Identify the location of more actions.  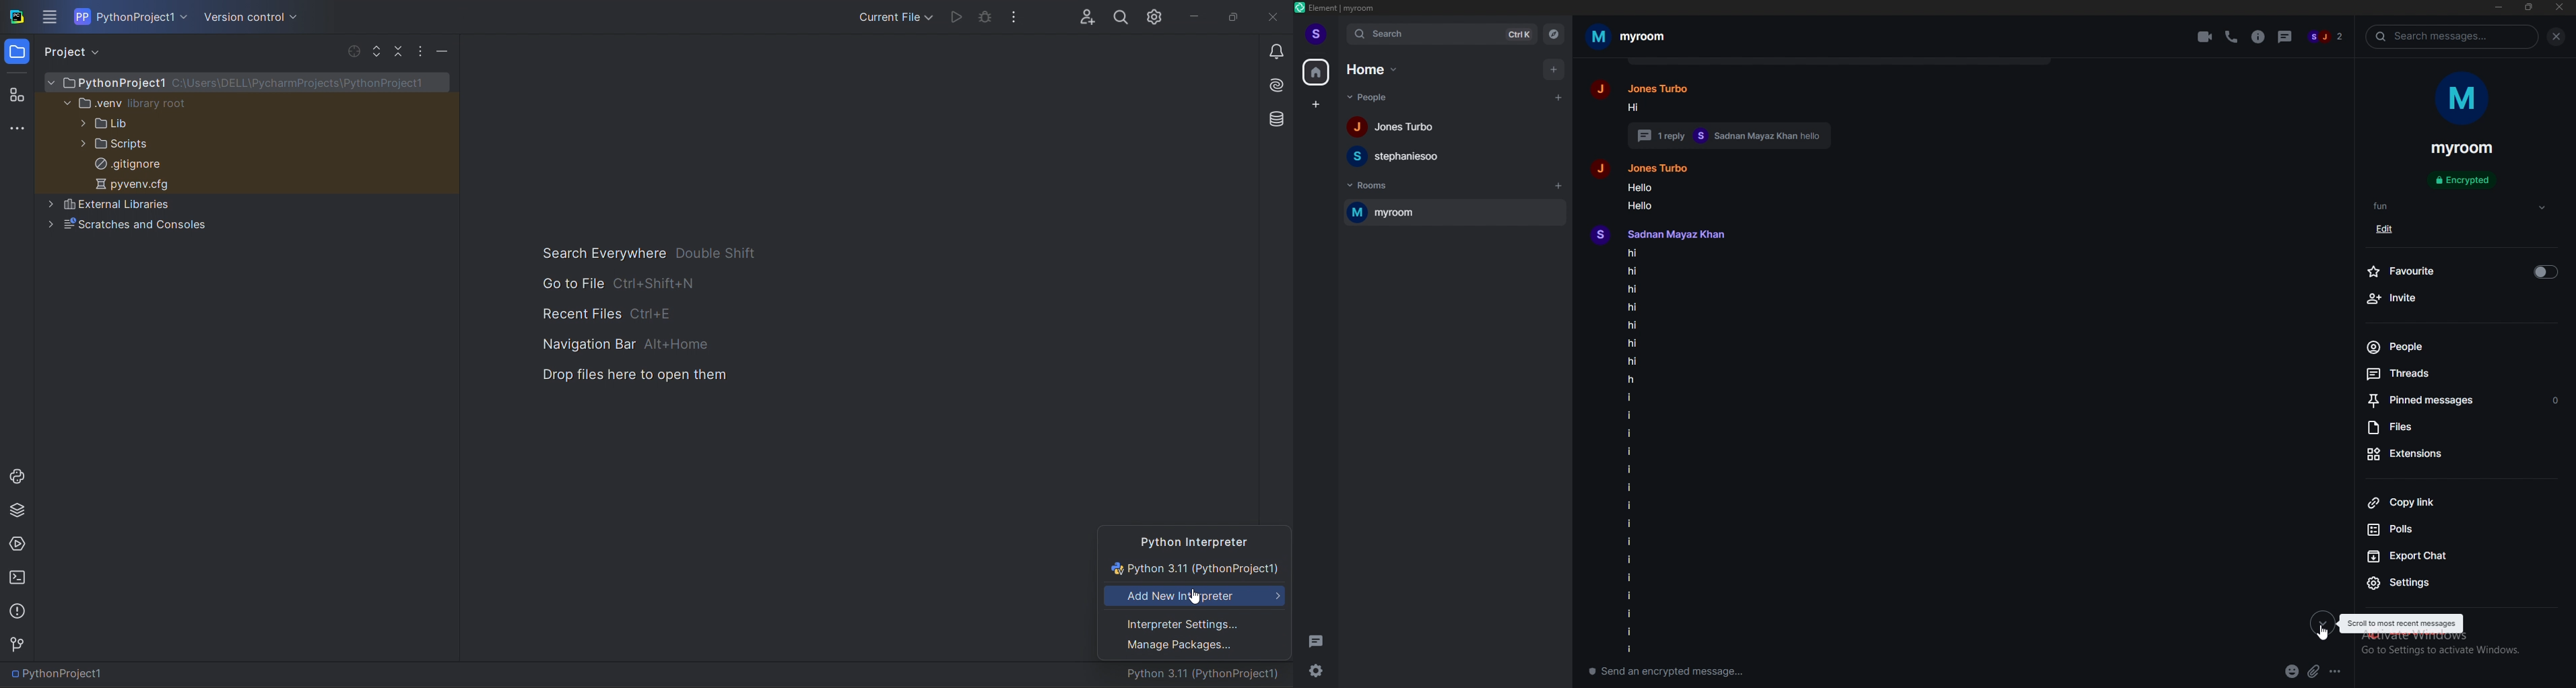
(1019, 15).